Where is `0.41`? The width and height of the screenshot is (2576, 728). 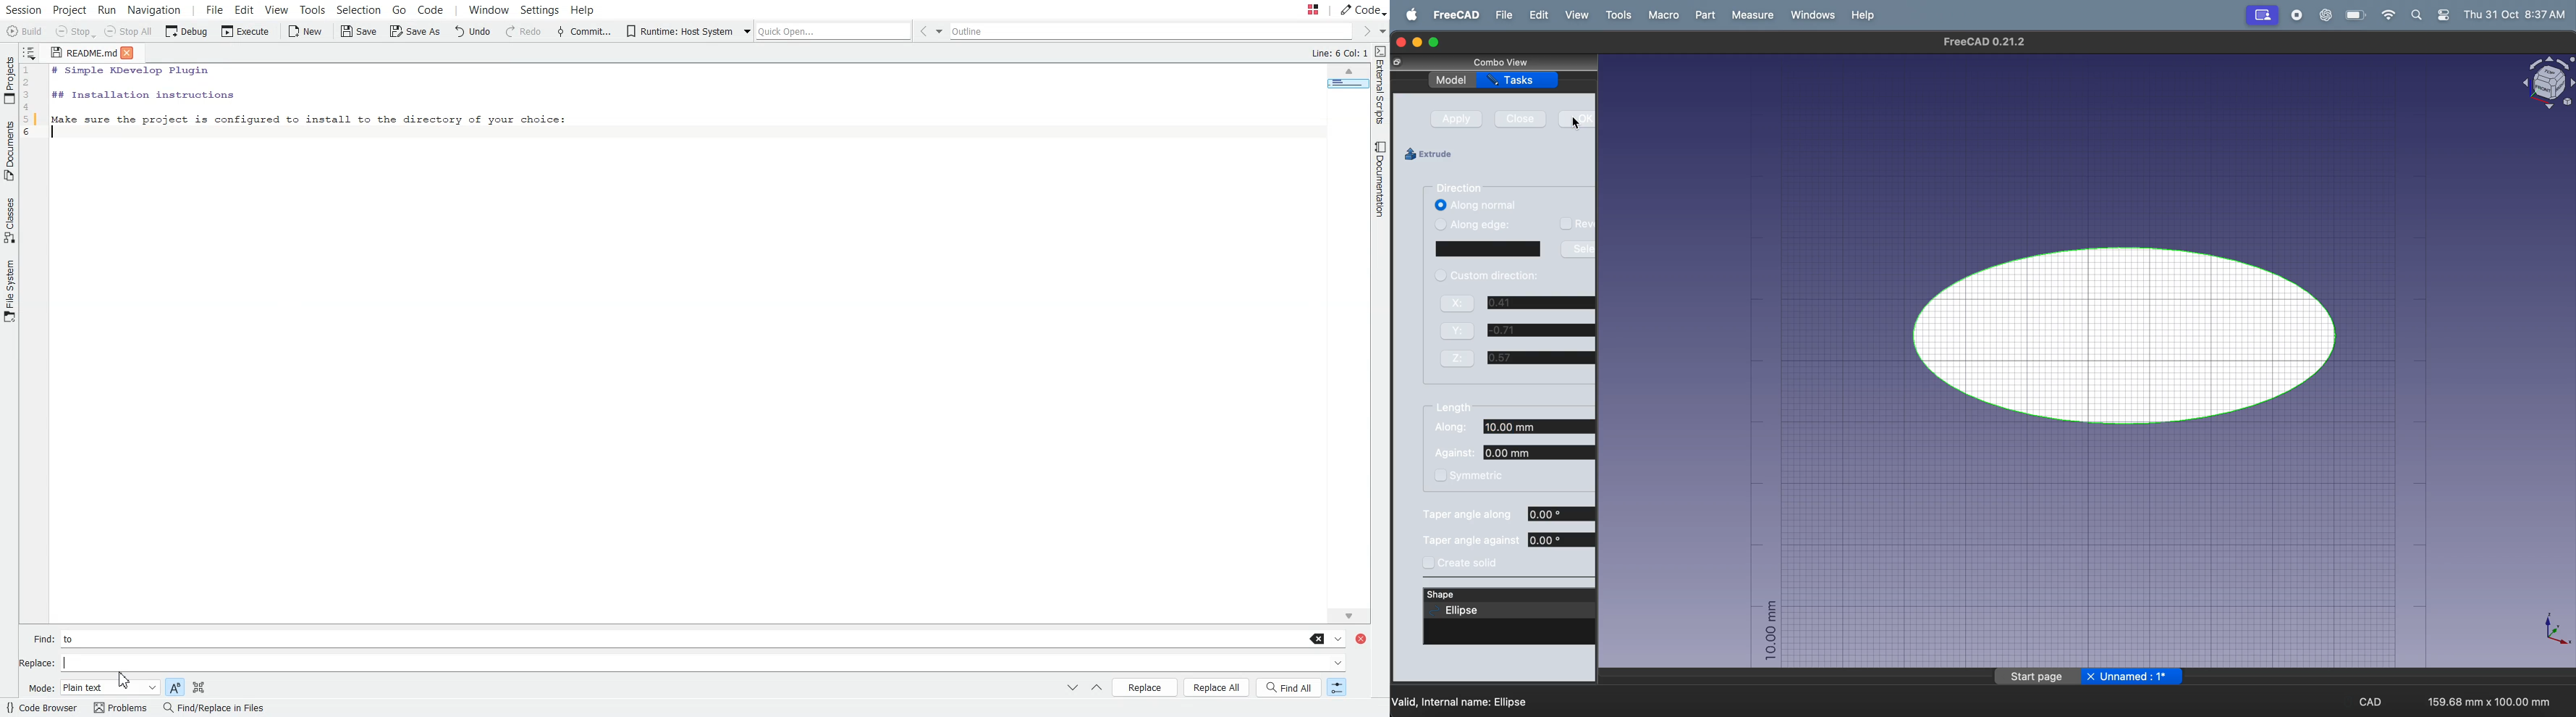 0.41 is located at coordinates (1541, 303).